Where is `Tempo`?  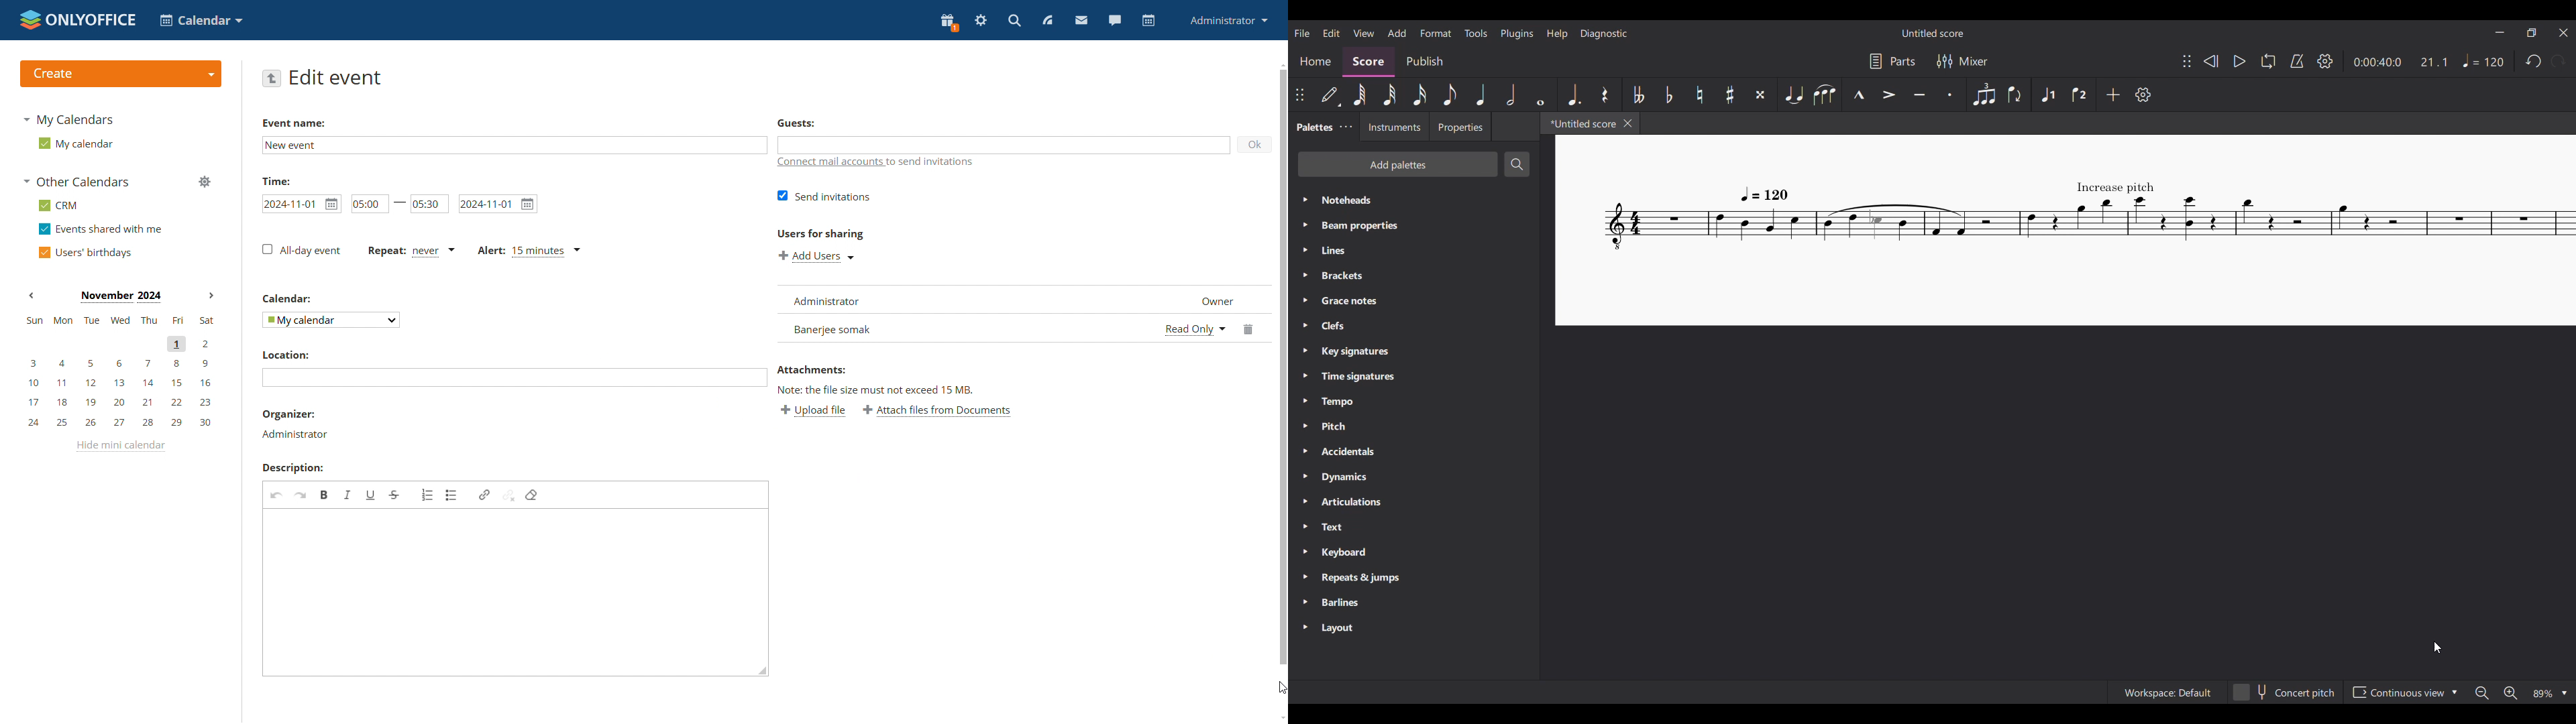 Tempo is located at coordinates (1413, 402).